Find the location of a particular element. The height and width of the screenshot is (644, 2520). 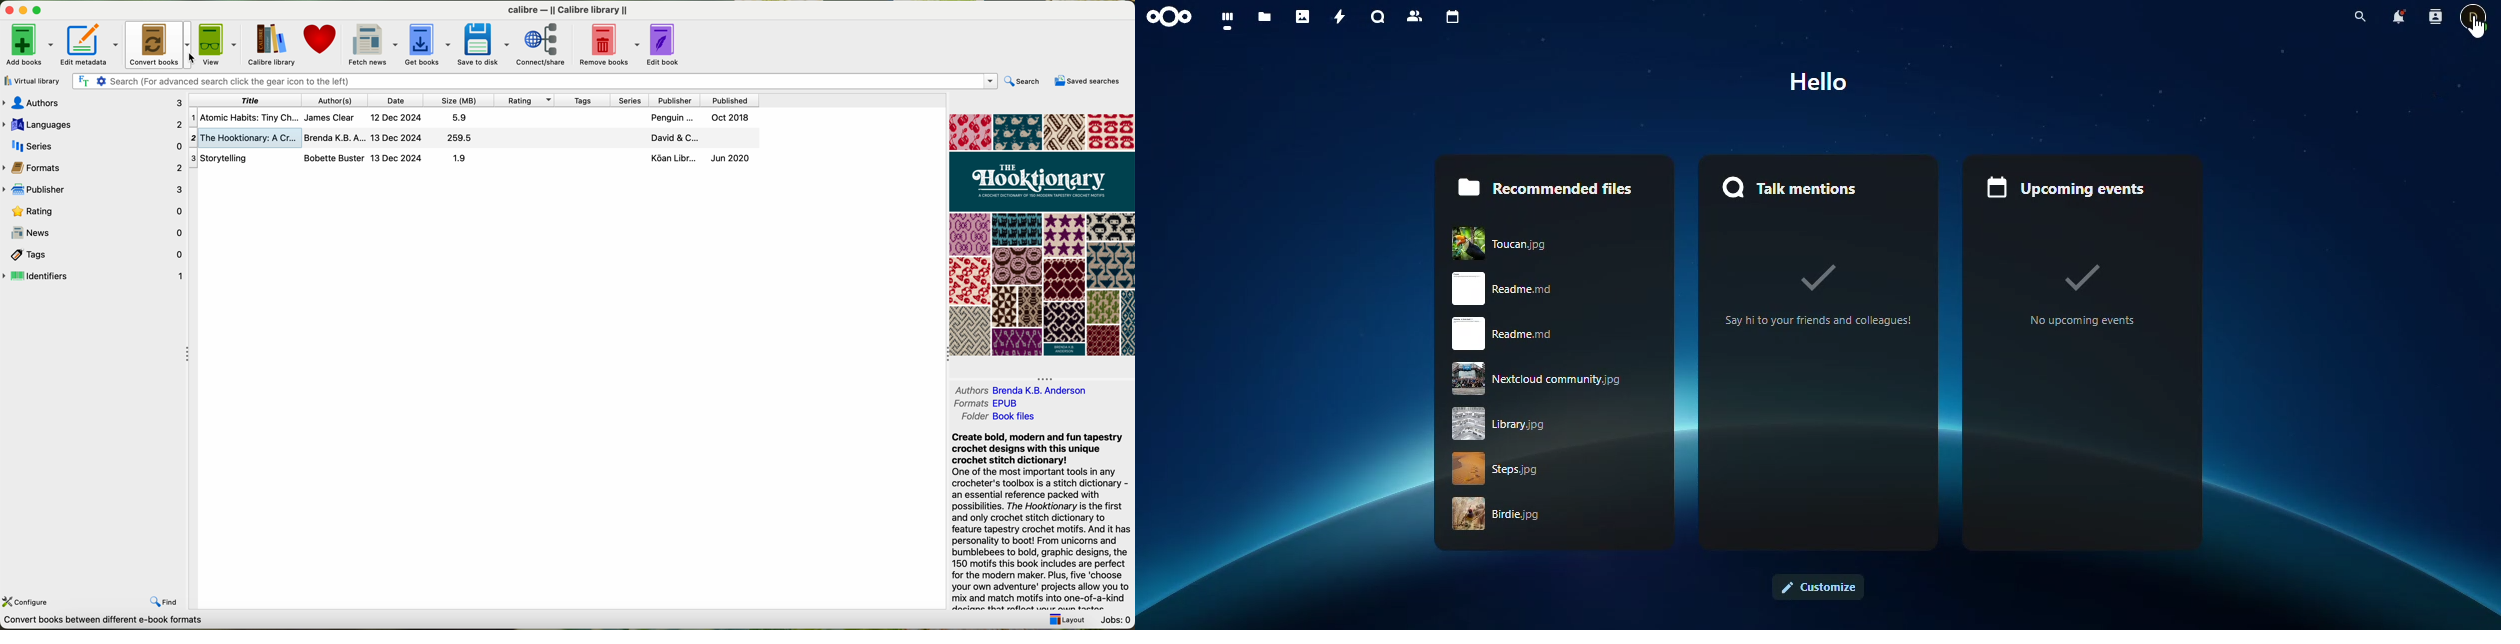

Atomic Habits book details is located at coordinates (472, 119).